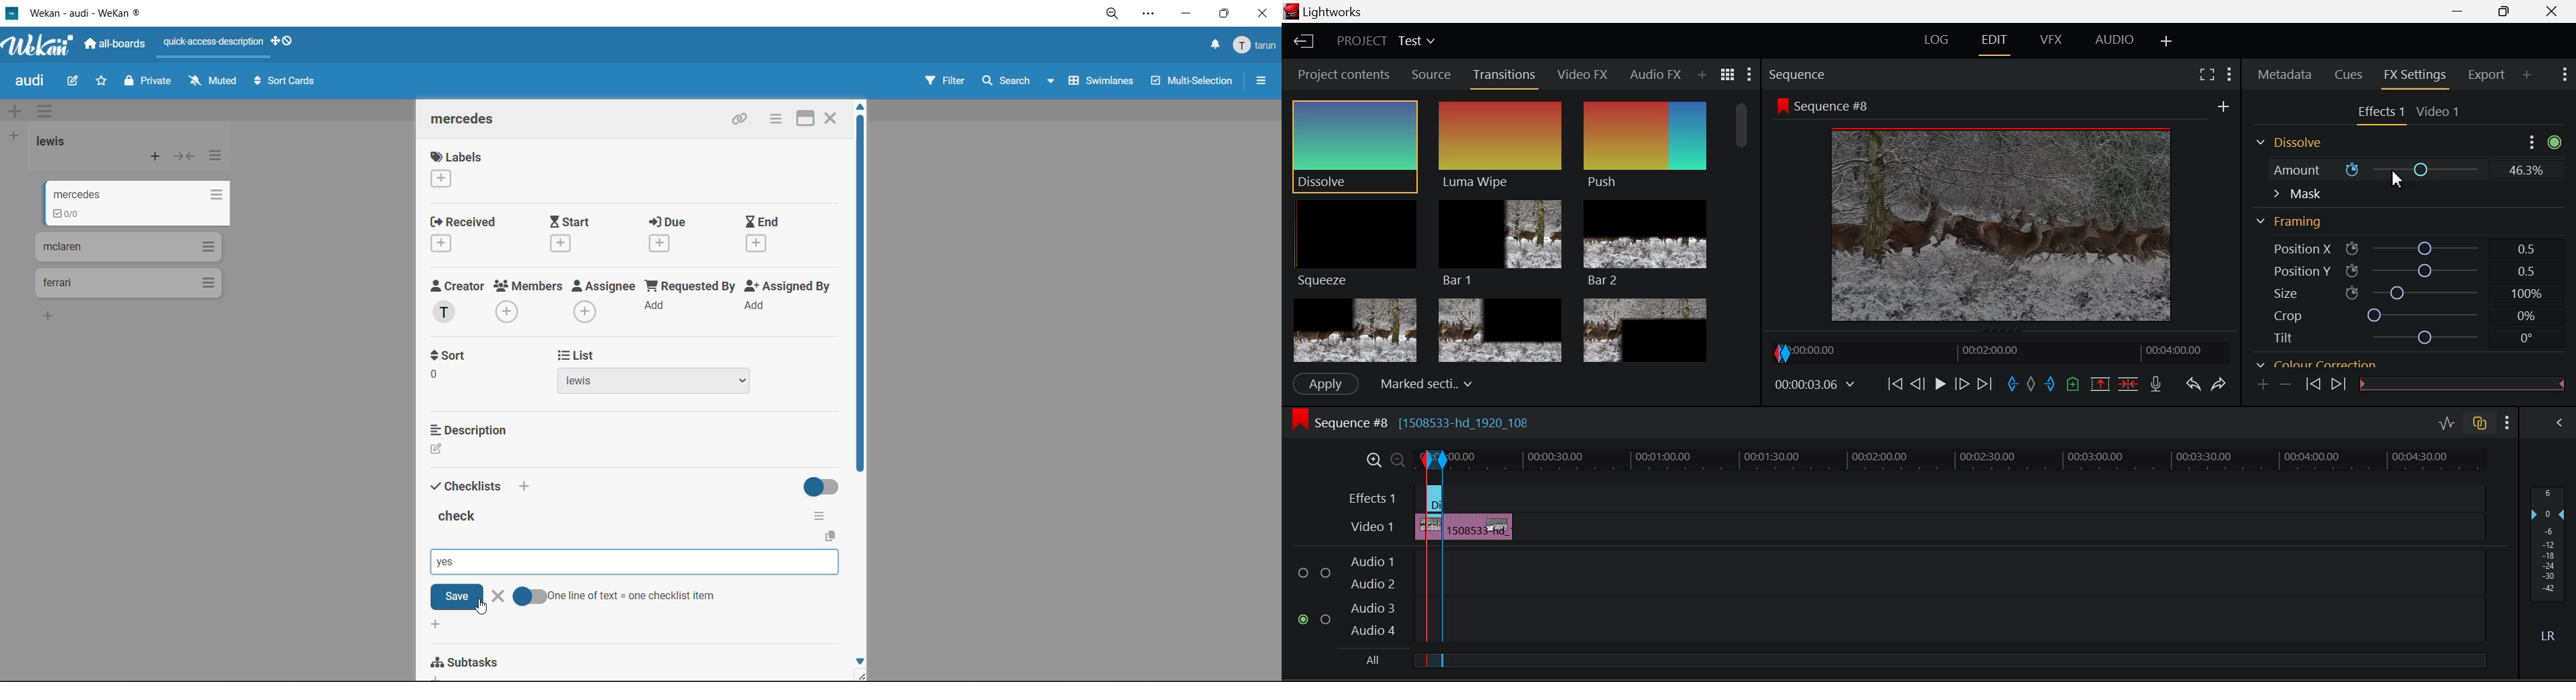 Image resolution: width=2576 pixels, height=700 pixels. I want to click on Tilt, so click(2397, 337).